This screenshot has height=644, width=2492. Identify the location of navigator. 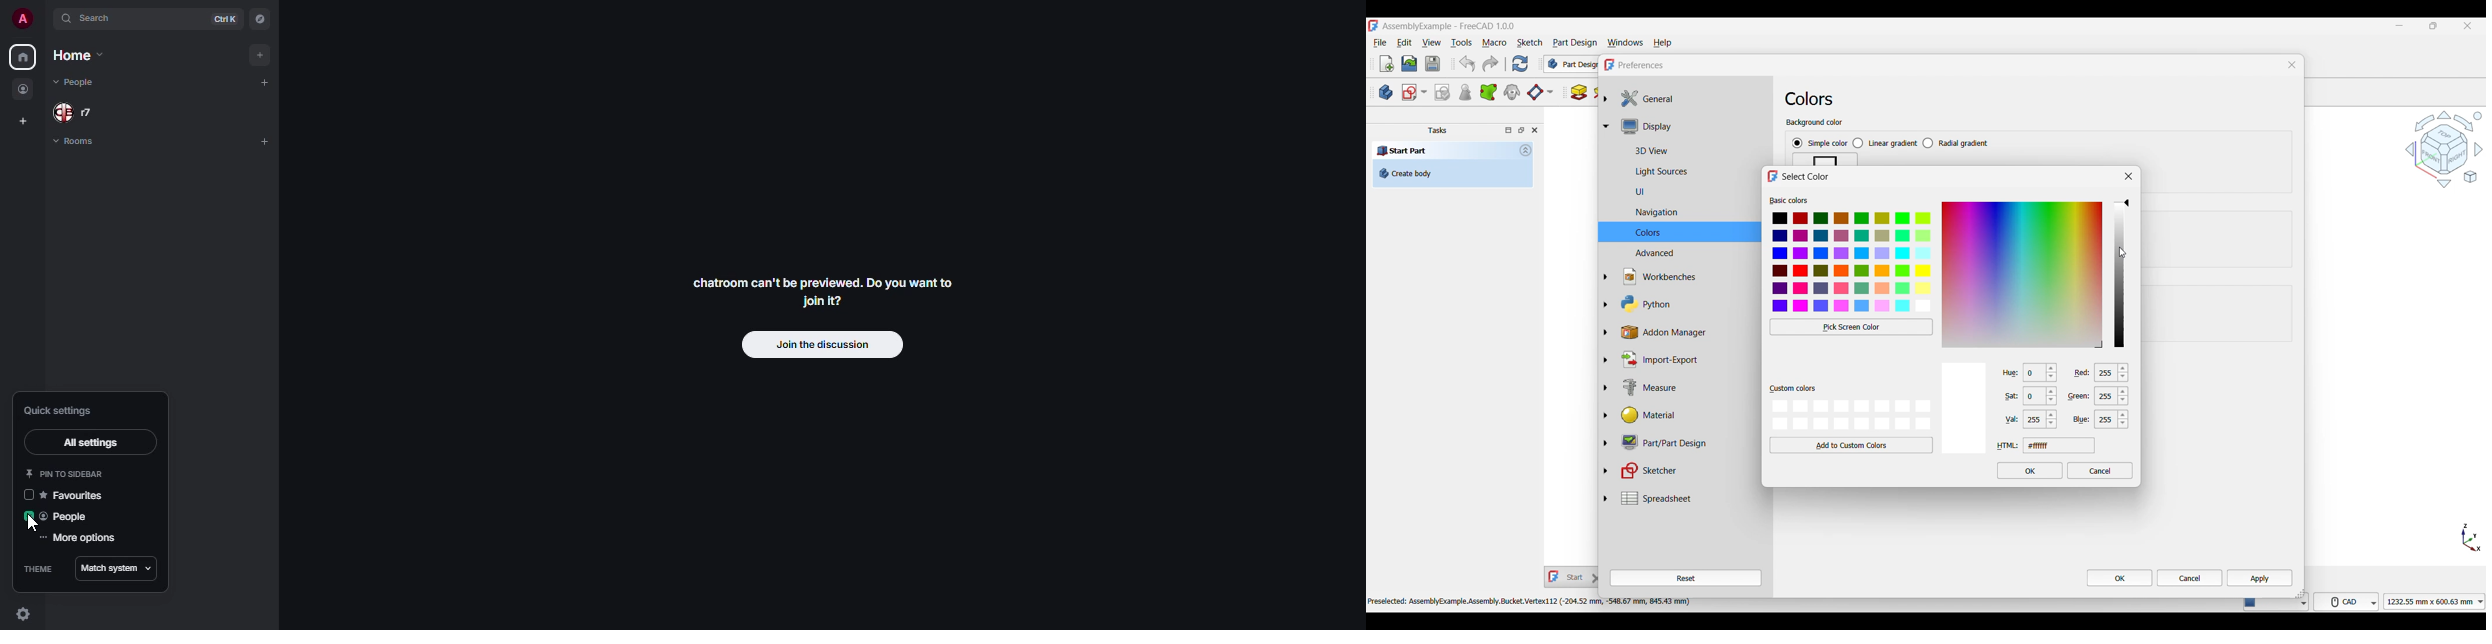
(260, 19).